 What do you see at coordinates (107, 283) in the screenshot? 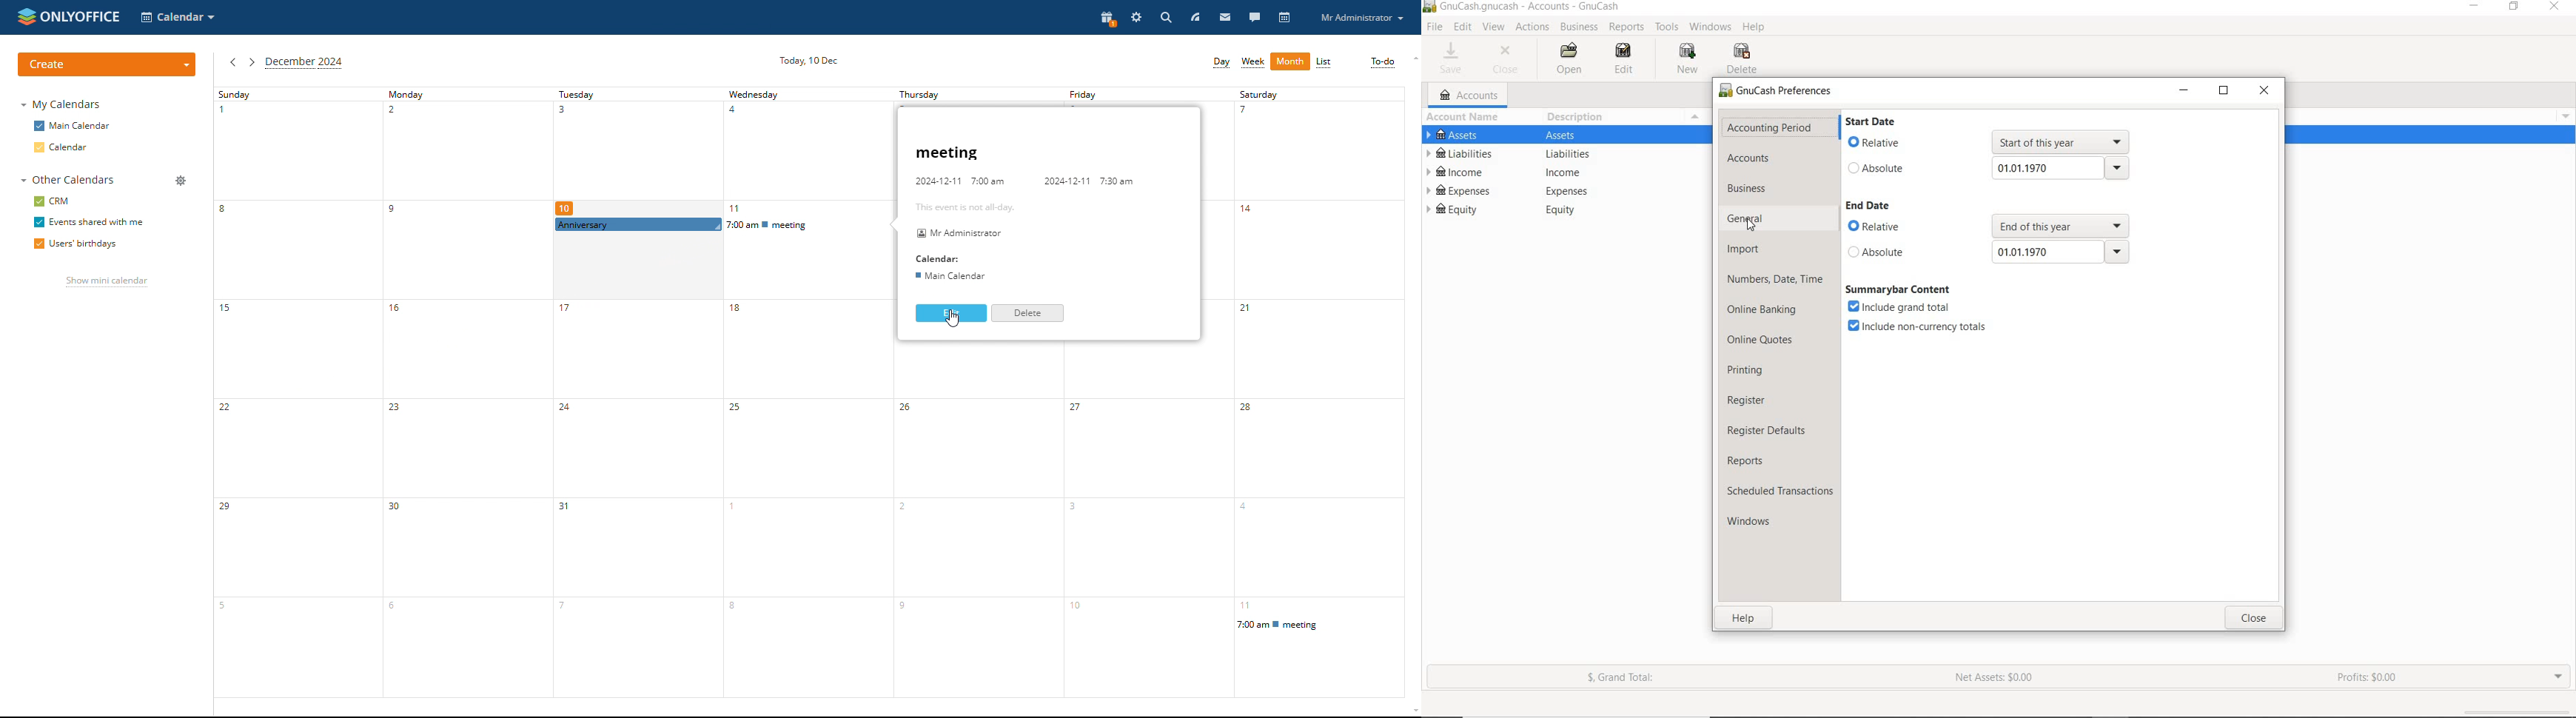
I see `show mini calendar` at bounding box center [107, 283].